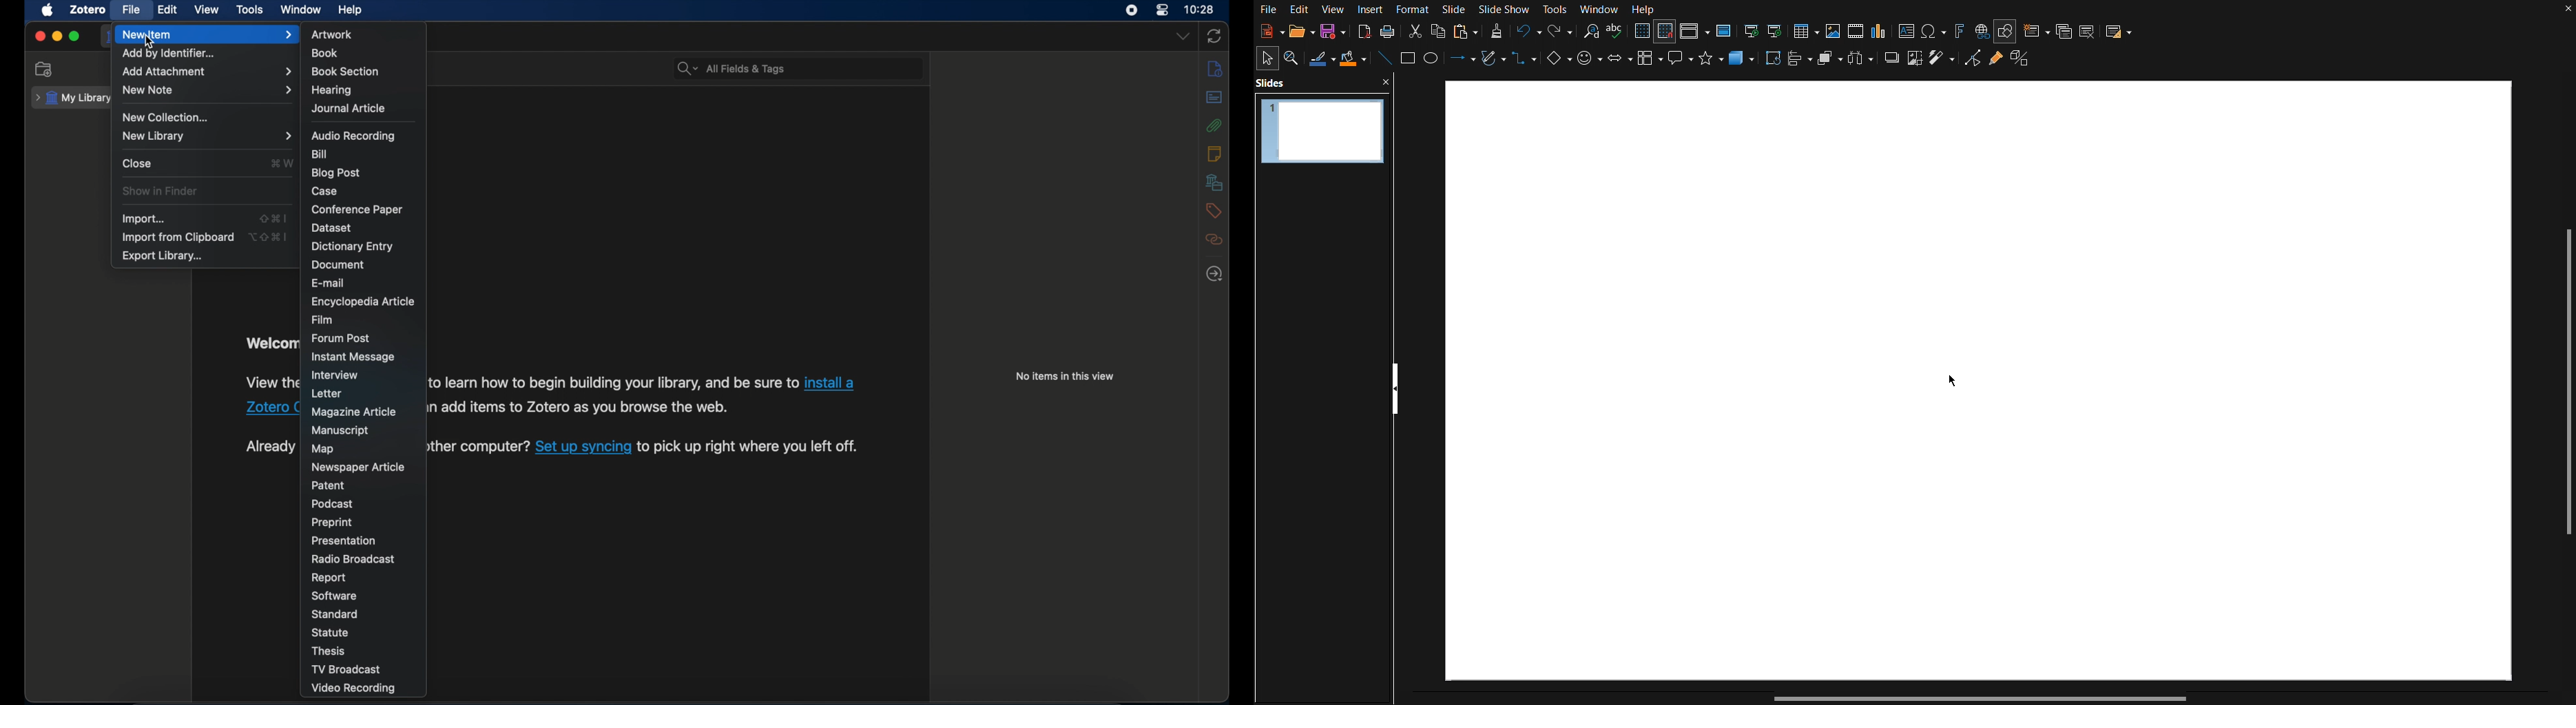 The image size is (2576, 728). Describe the element at coordinates (1275, 83) in the screenshot. I see `Slides` at that location.